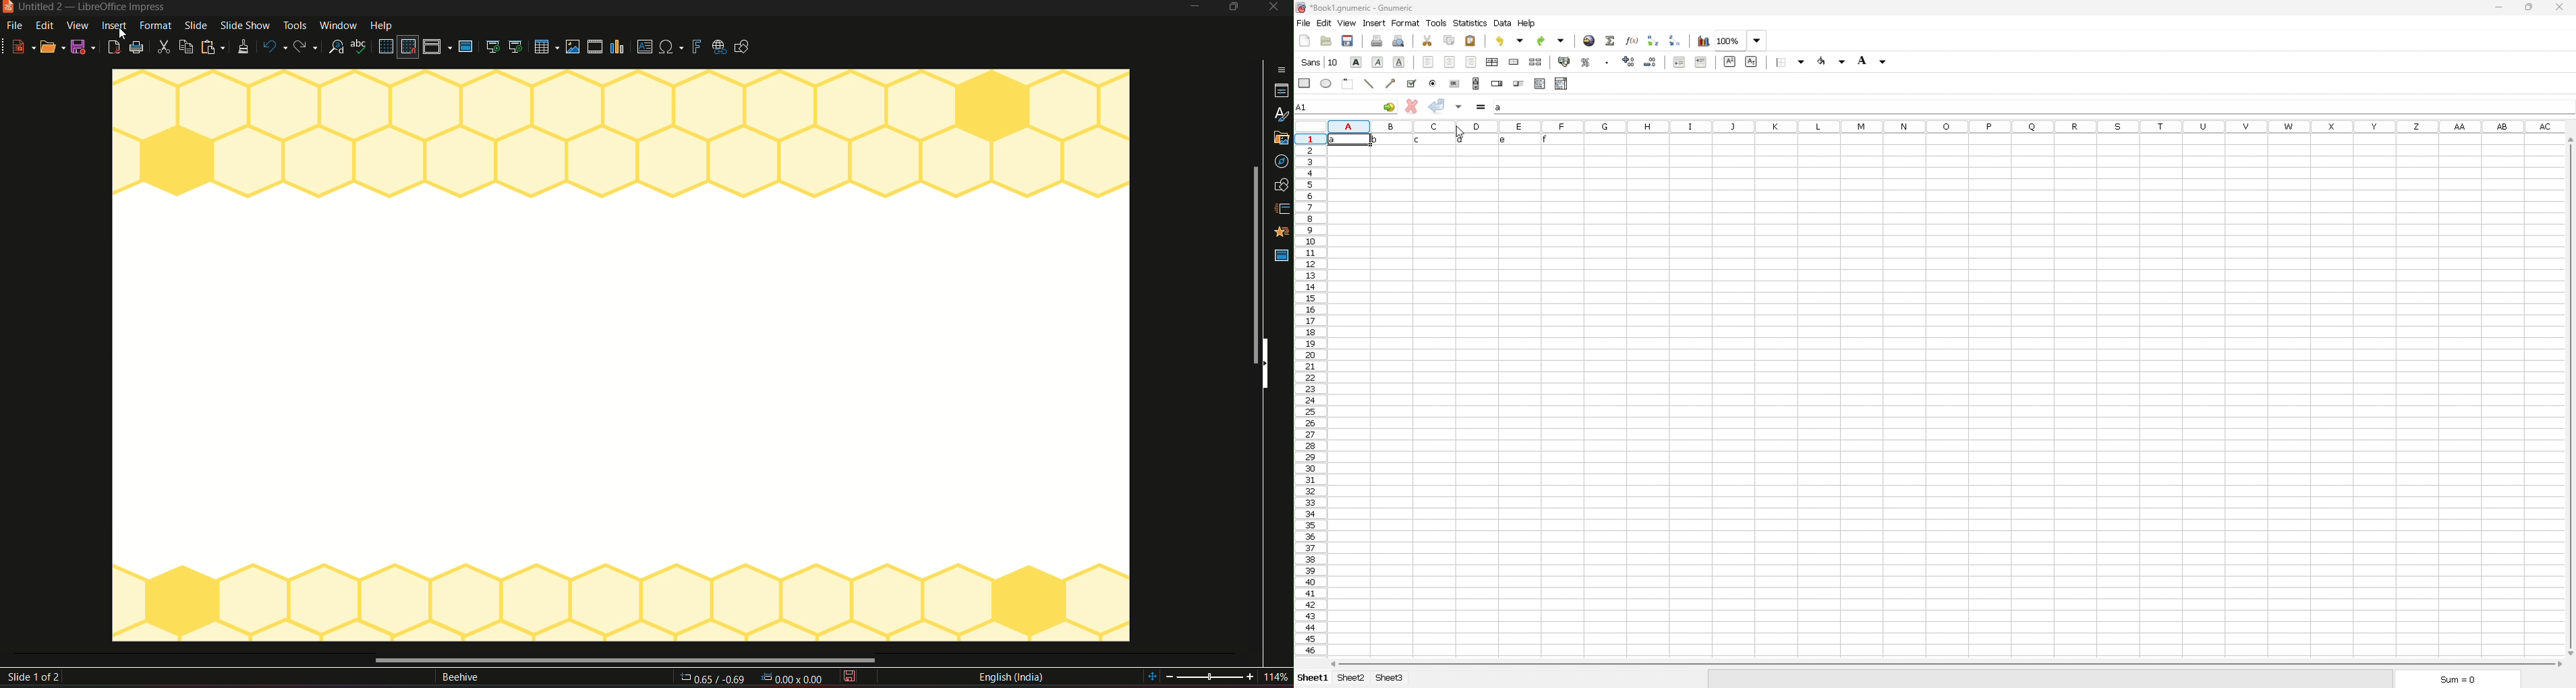 This screenshot has width=2576, height=700. I want to click on tools, so click(294, 26).